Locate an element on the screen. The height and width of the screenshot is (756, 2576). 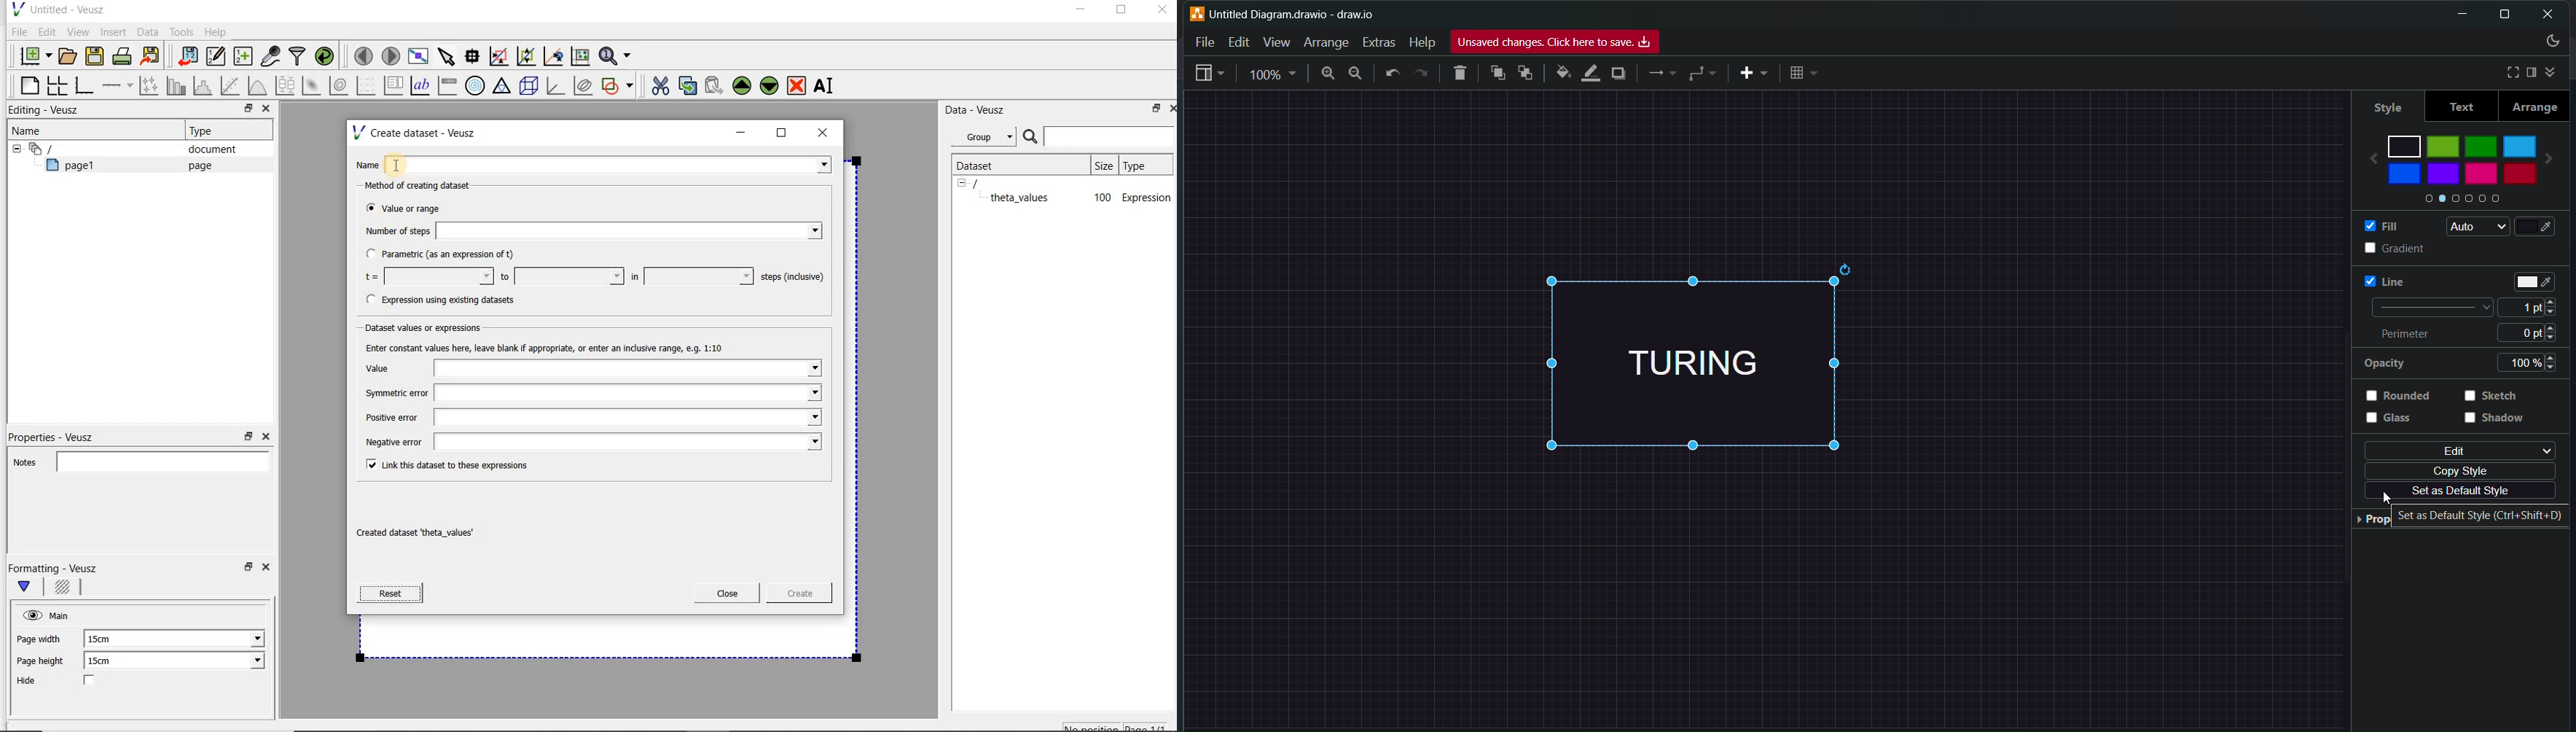
Hide is located at coordinates (69, 682).